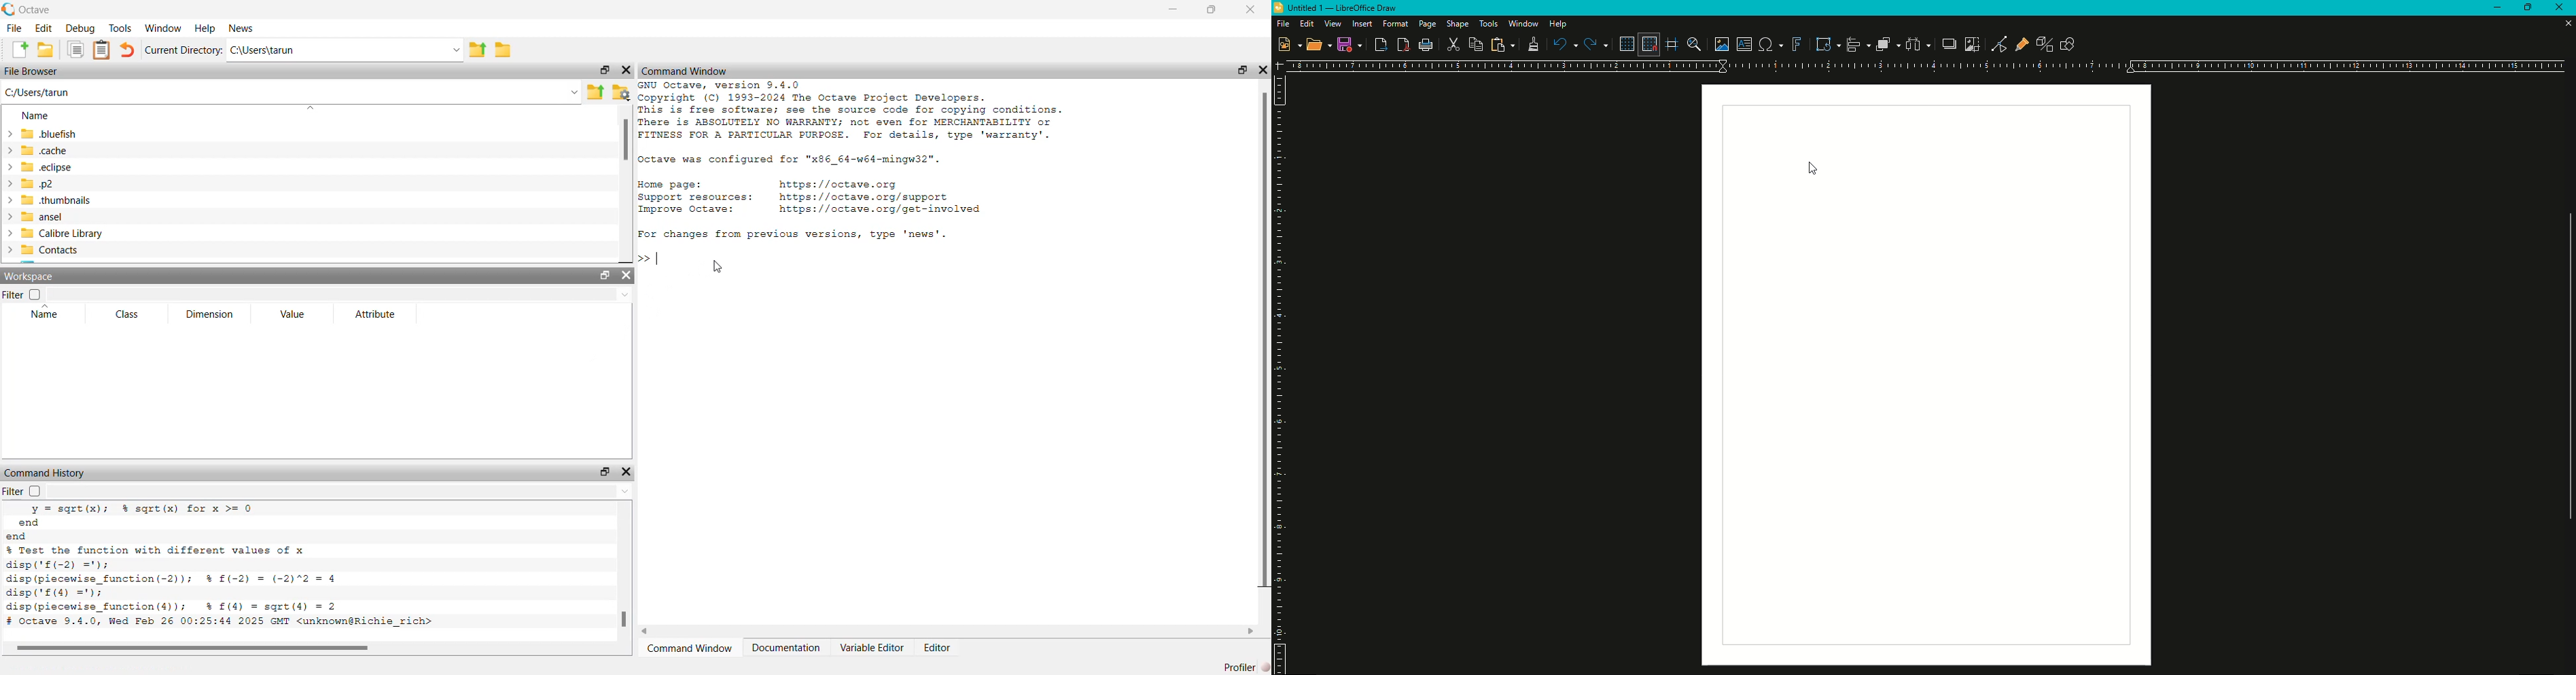  I want to click on Undo, so click(127, 50).